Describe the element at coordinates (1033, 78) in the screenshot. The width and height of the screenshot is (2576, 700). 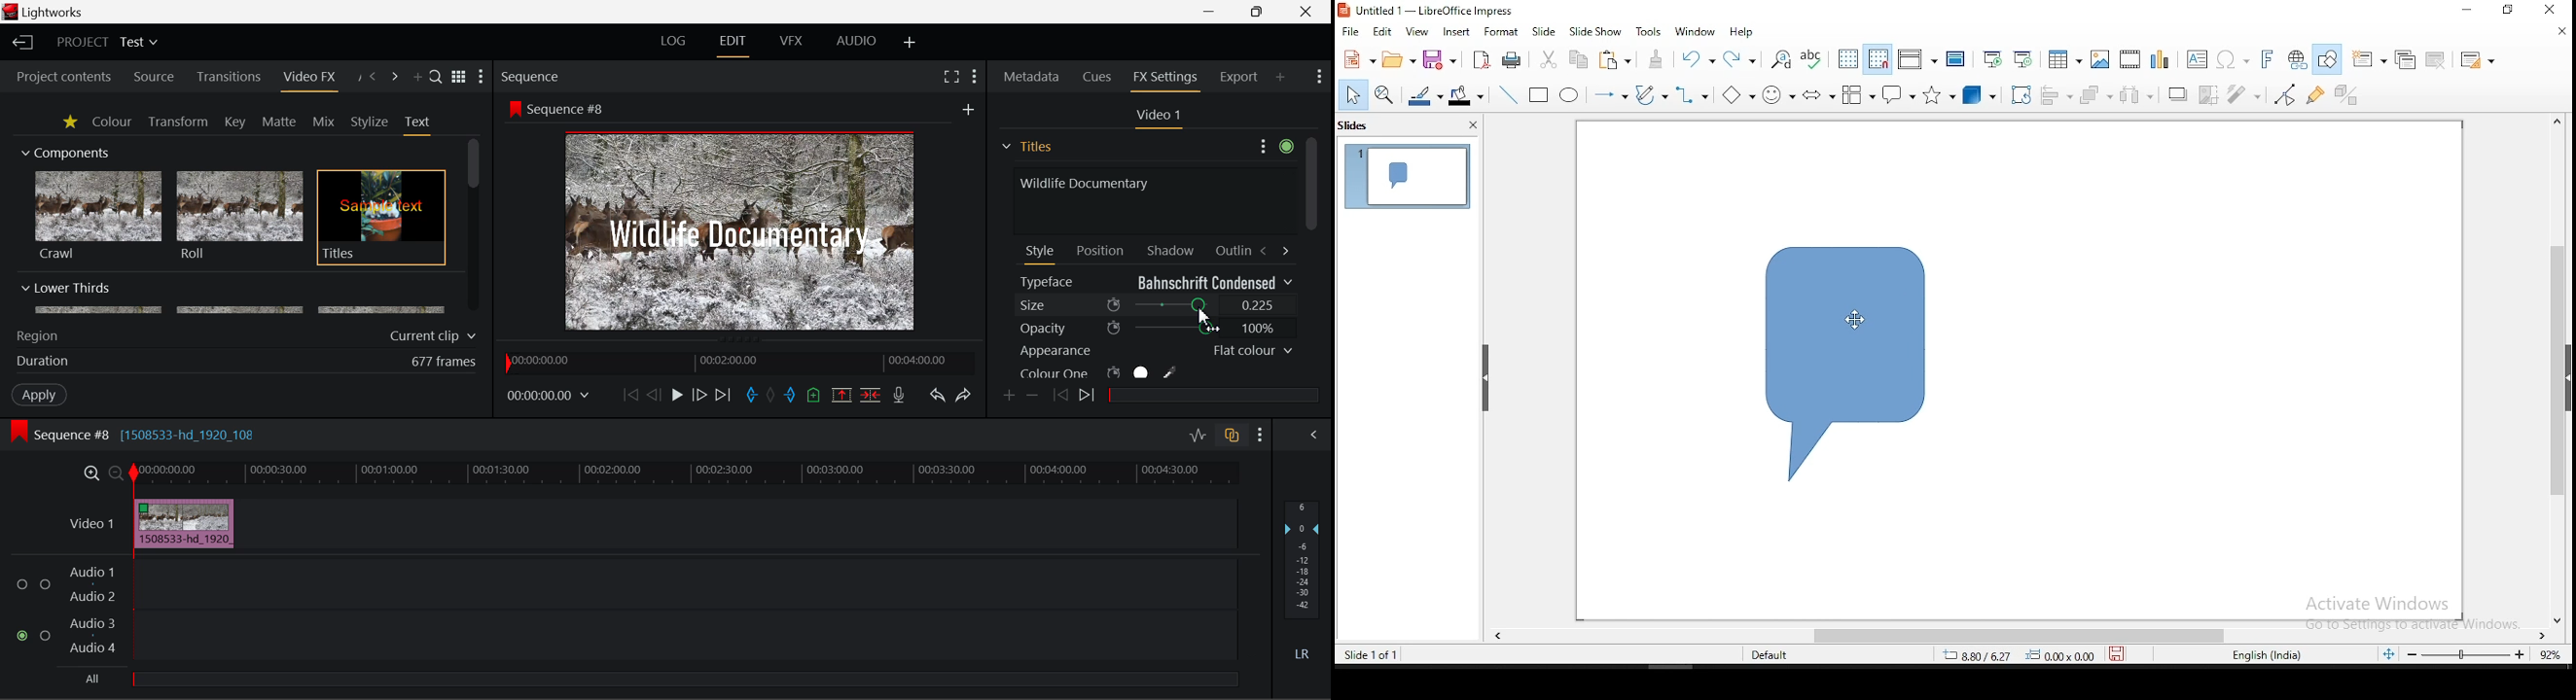
I see `Metadata` at that location.